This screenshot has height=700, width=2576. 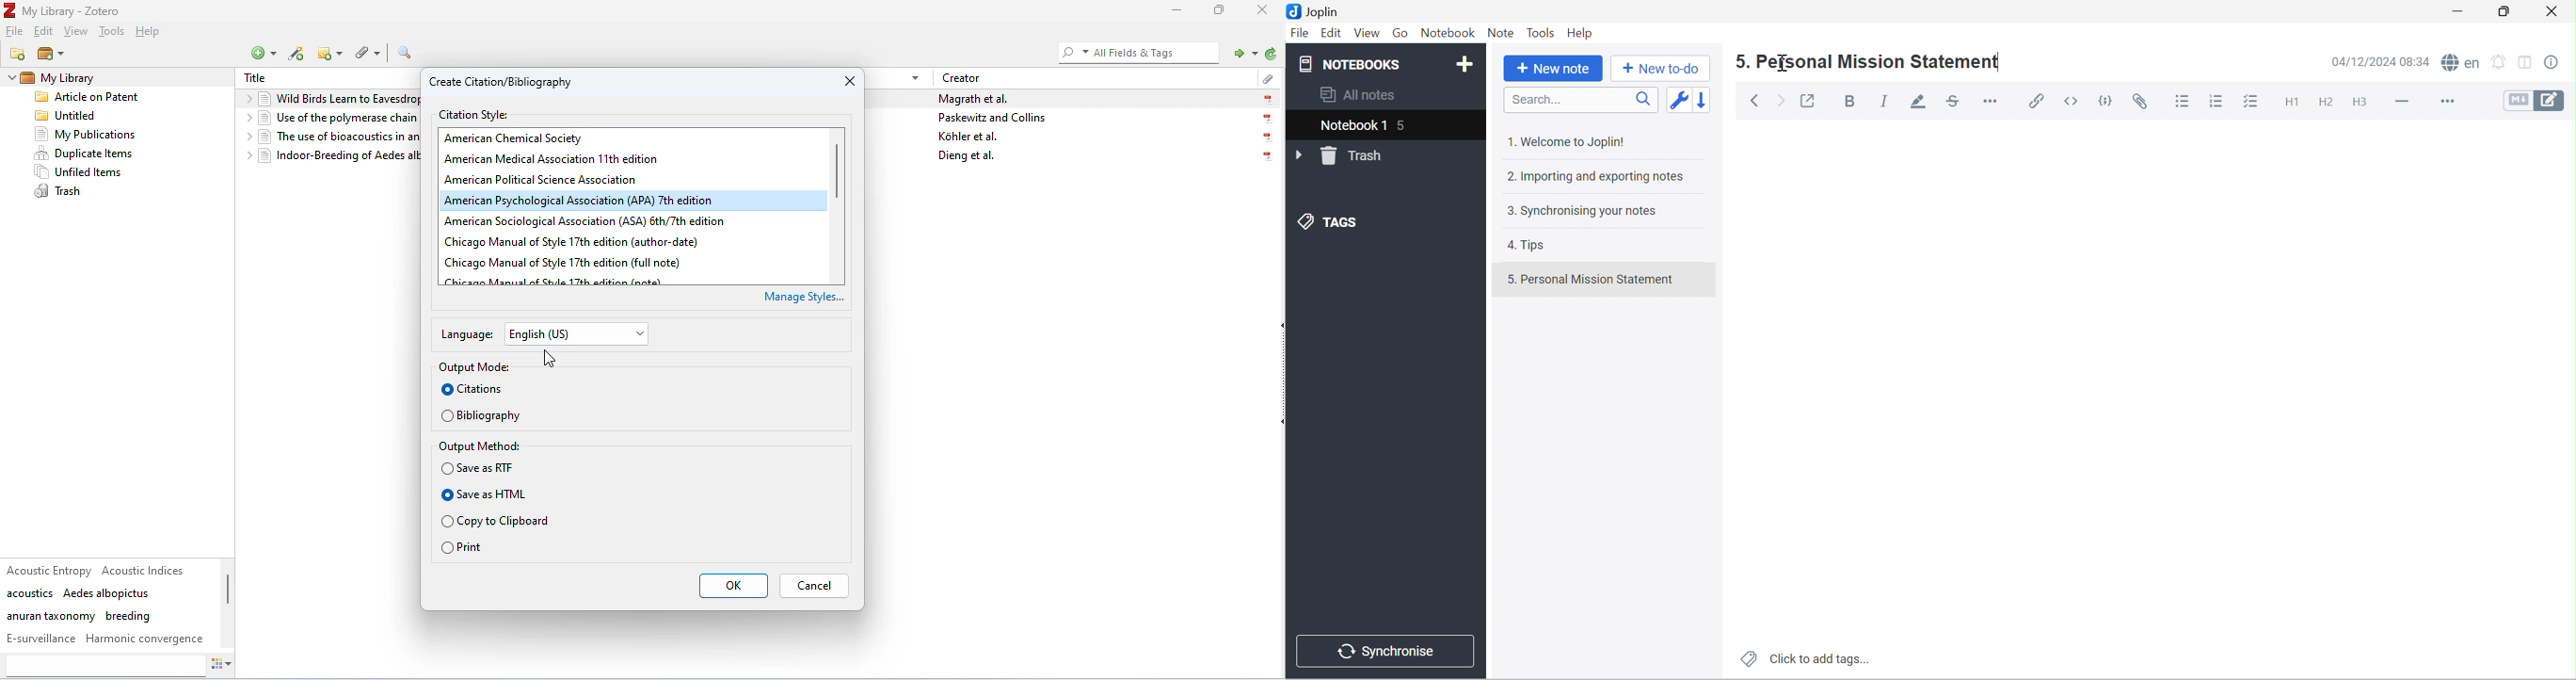 I want to click on Spell checker, so click(x=2459, y=62).